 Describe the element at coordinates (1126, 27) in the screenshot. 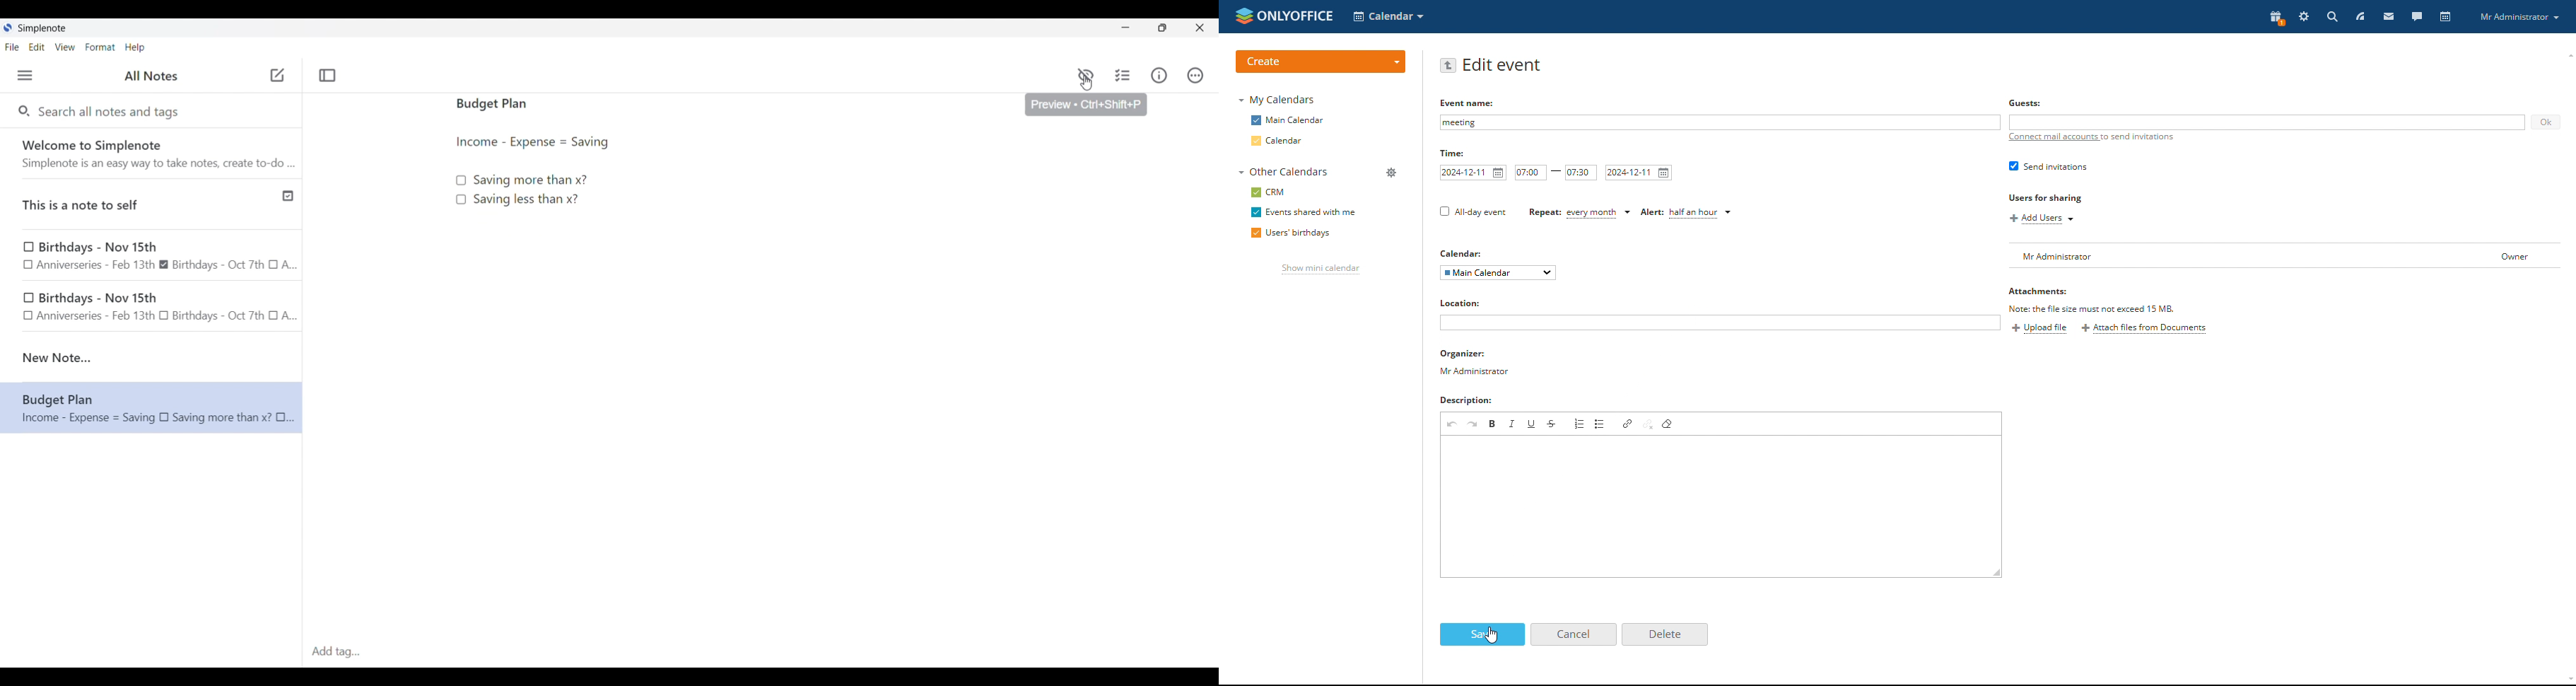

I see `Minimize` at that location.